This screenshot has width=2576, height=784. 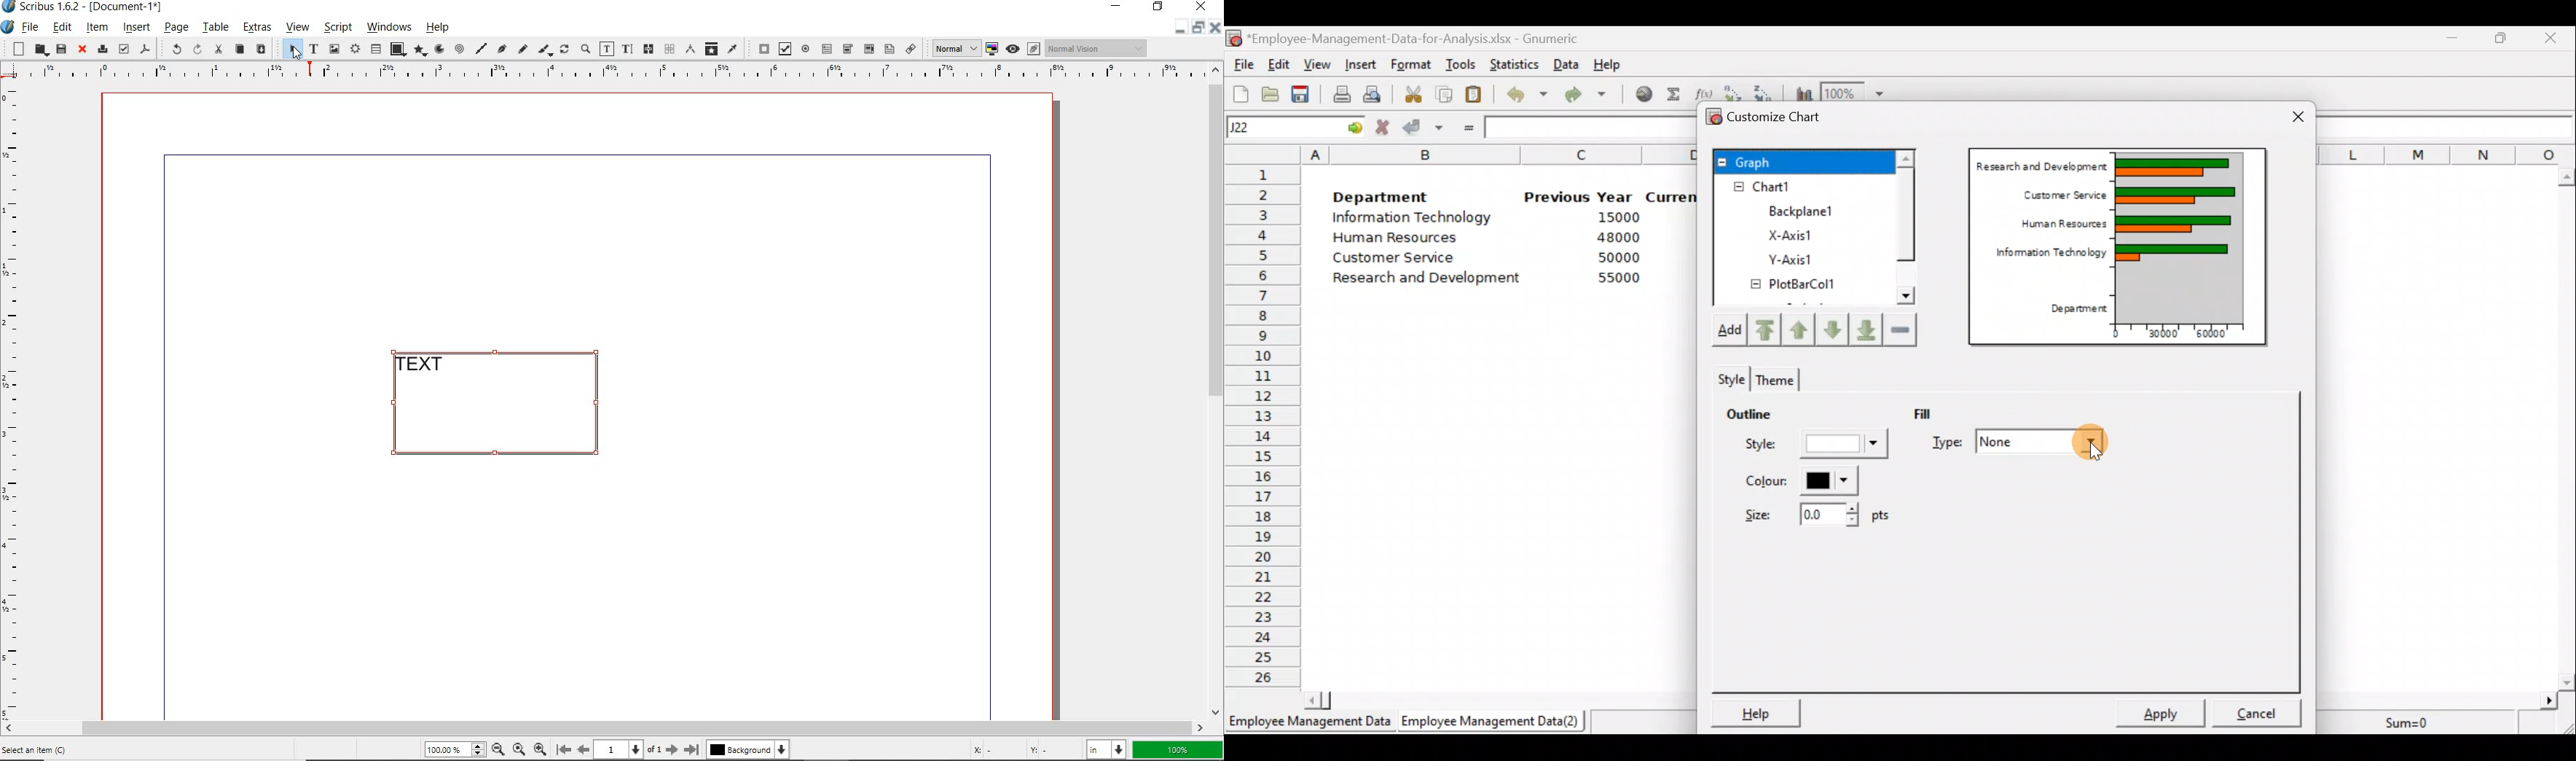 I want to click on script, so click(x=337, y=26).